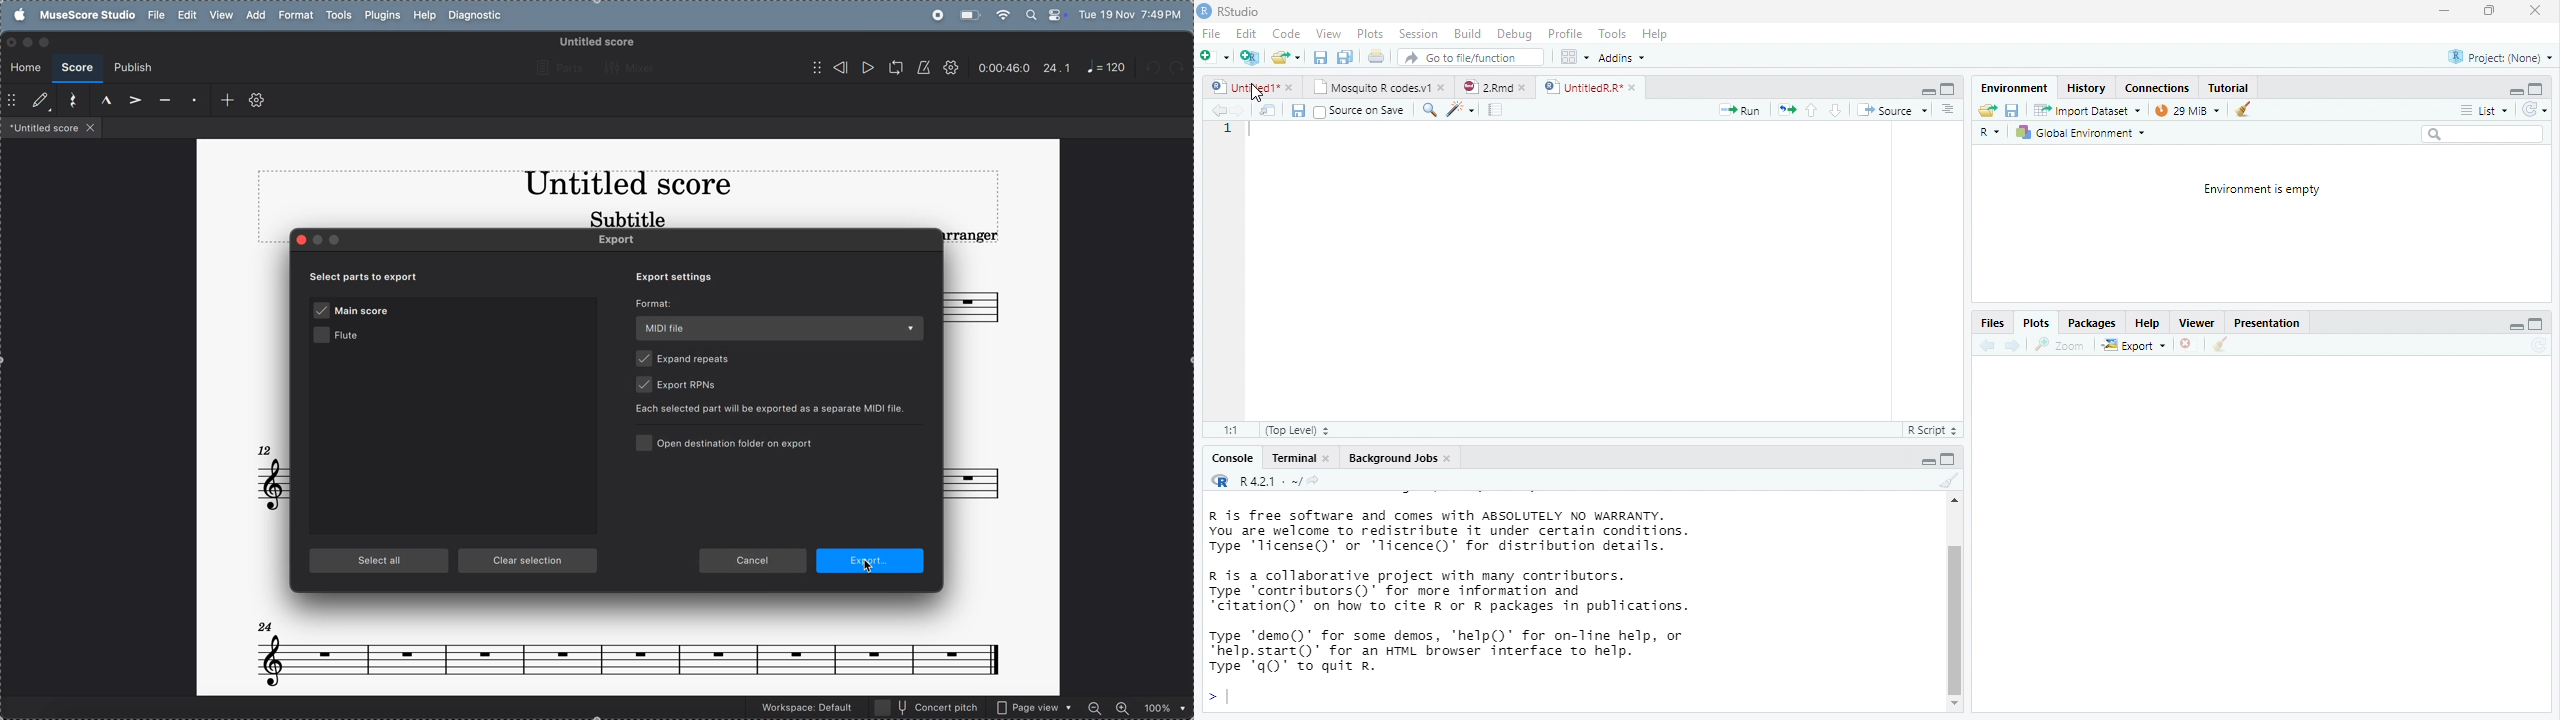 The width and height of the screenshot is (2576, 728). I want to click on view the current working directory, so click(1314, 480).